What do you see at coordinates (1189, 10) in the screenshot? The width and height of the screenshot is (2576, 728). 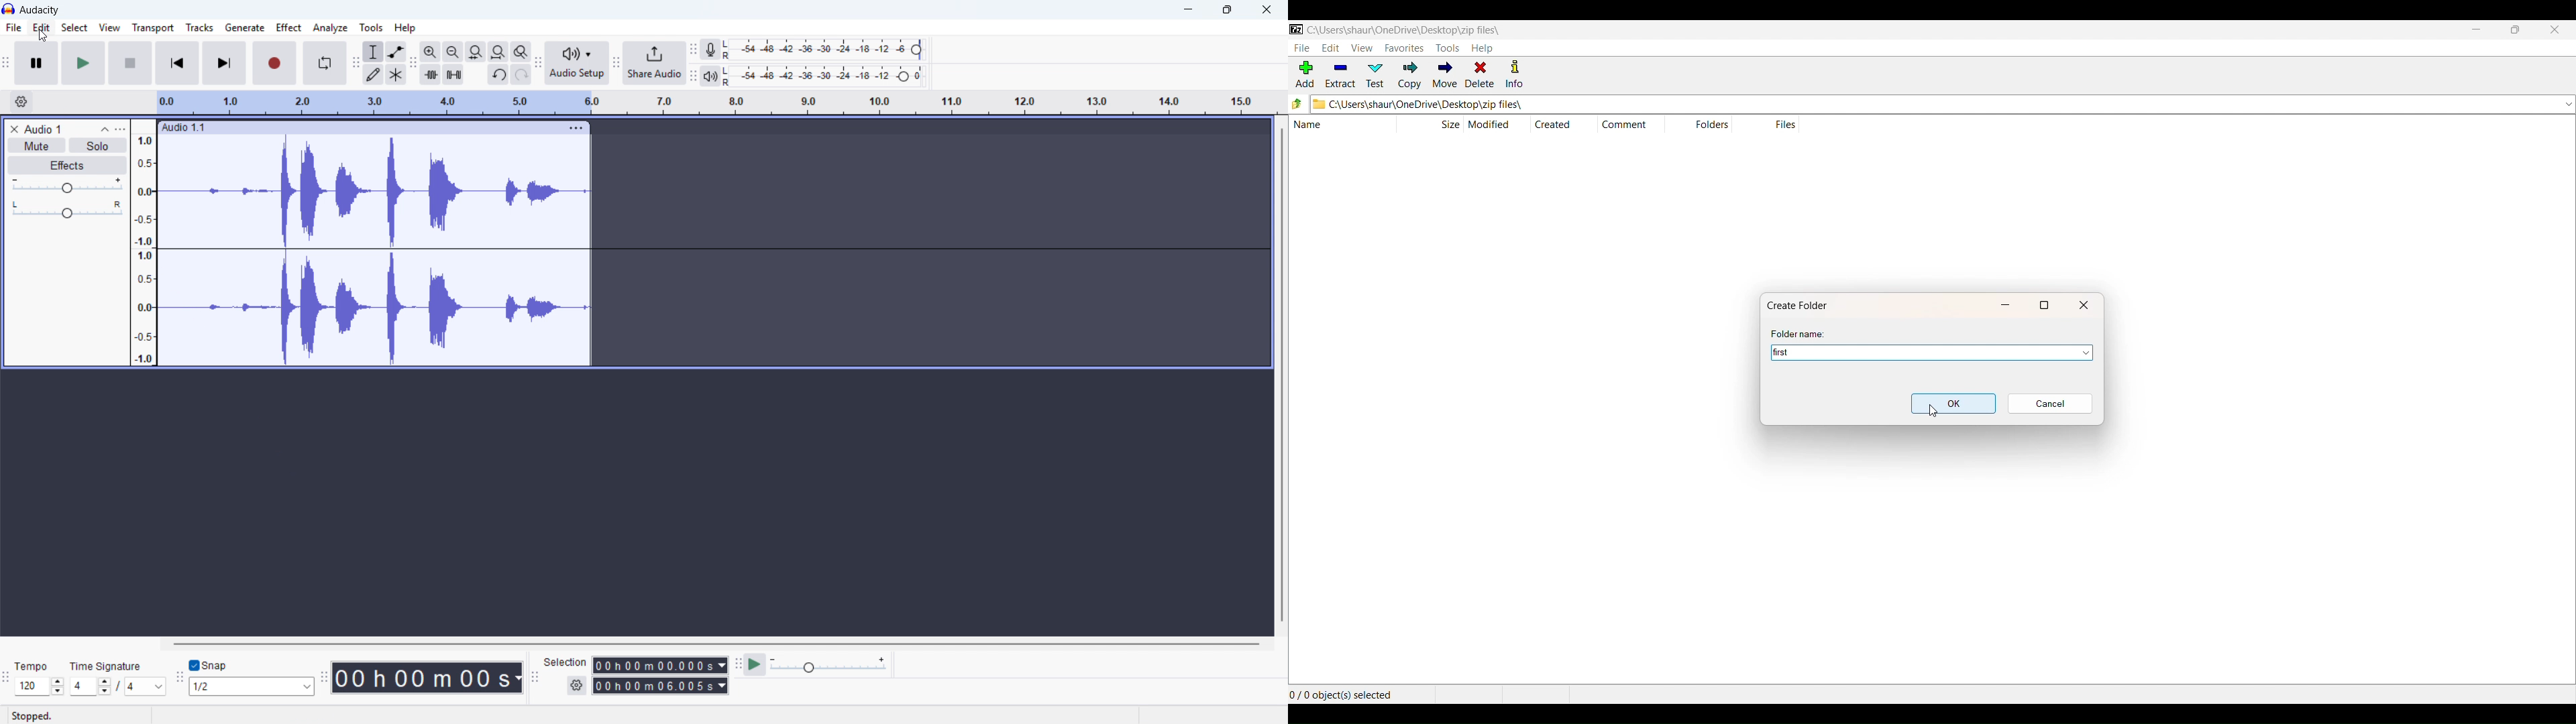 I see `minimize` at bounding box center [1189, 10].